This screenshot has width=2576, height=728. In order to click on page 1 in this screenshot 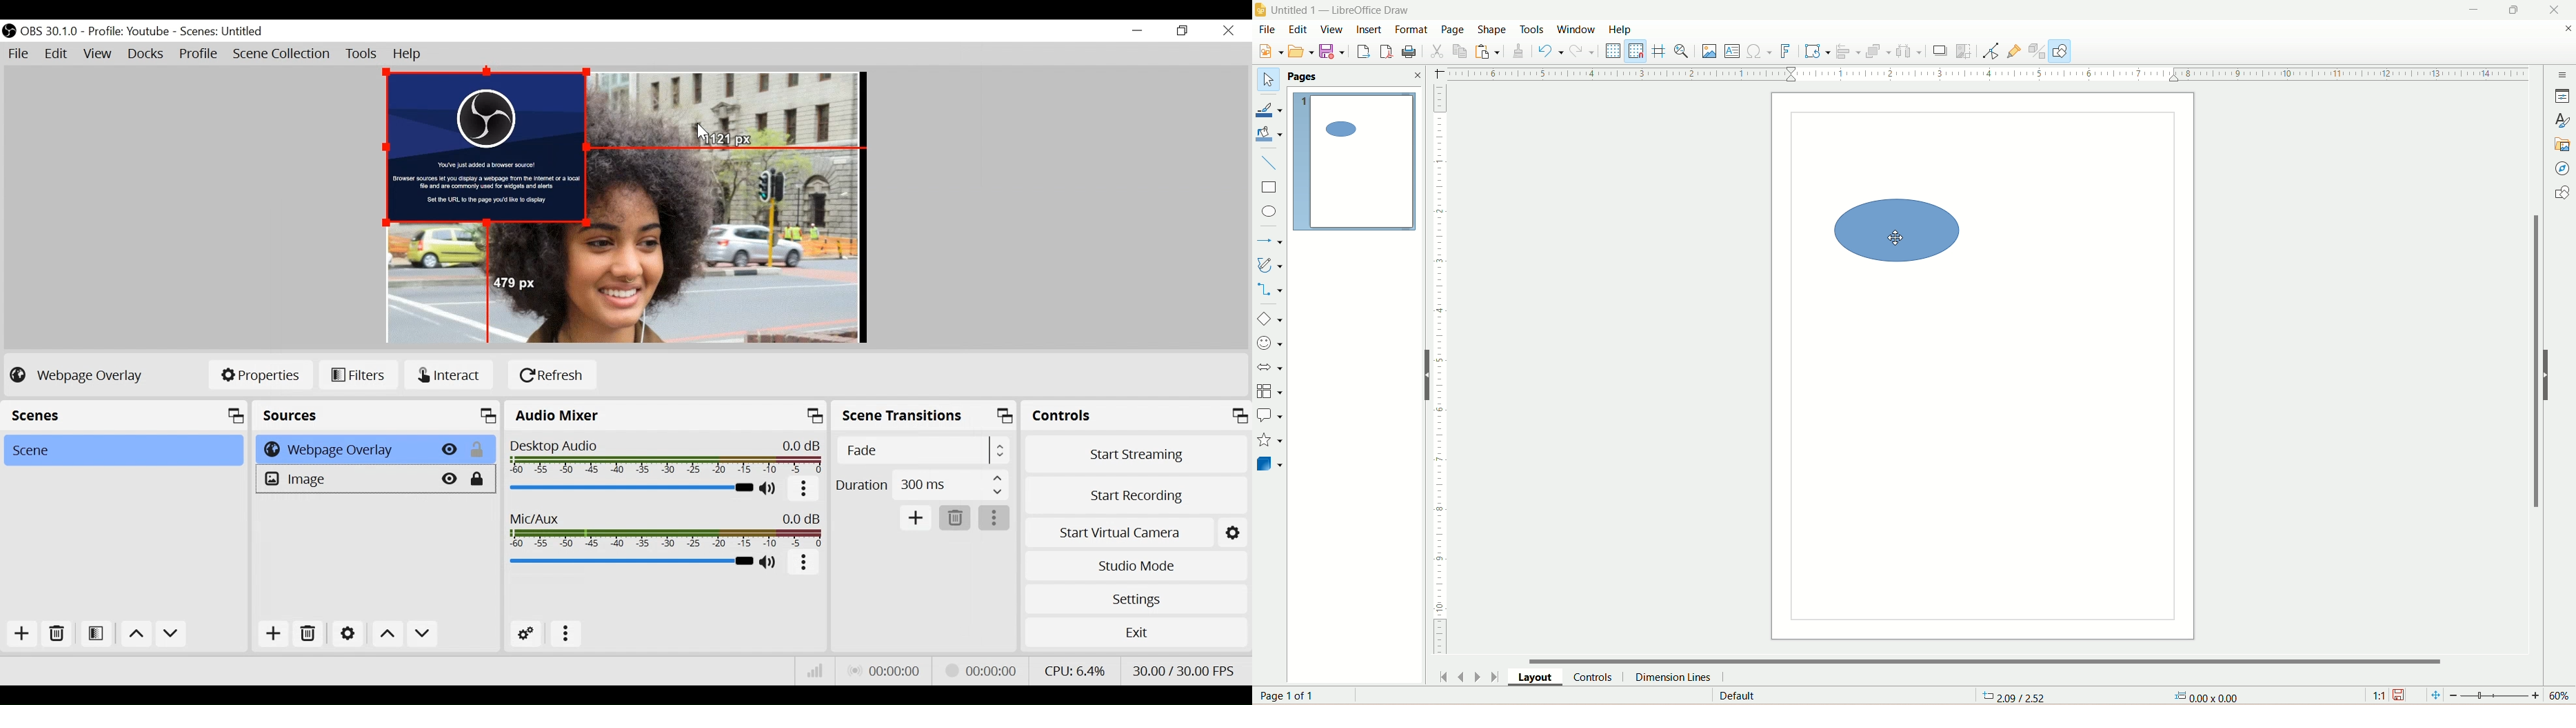, I will do `click(1354, 160)`.